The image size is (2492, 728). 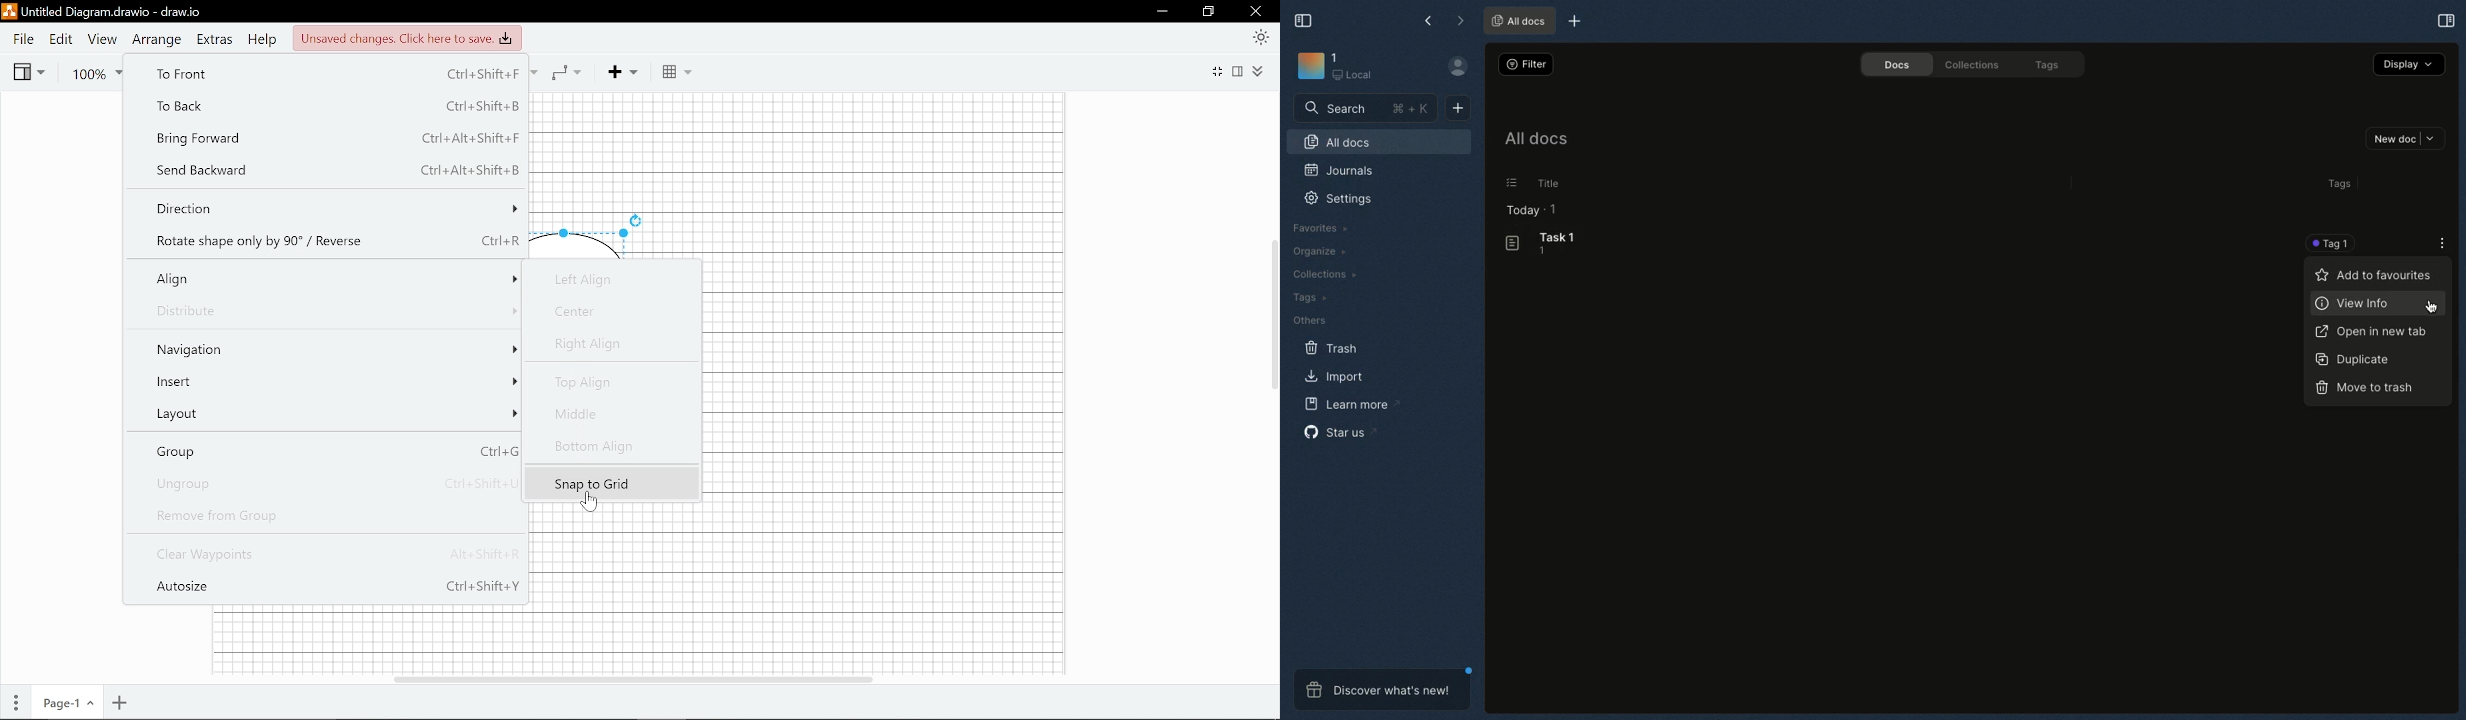 I want to click on File, so click(x=22, y=39).